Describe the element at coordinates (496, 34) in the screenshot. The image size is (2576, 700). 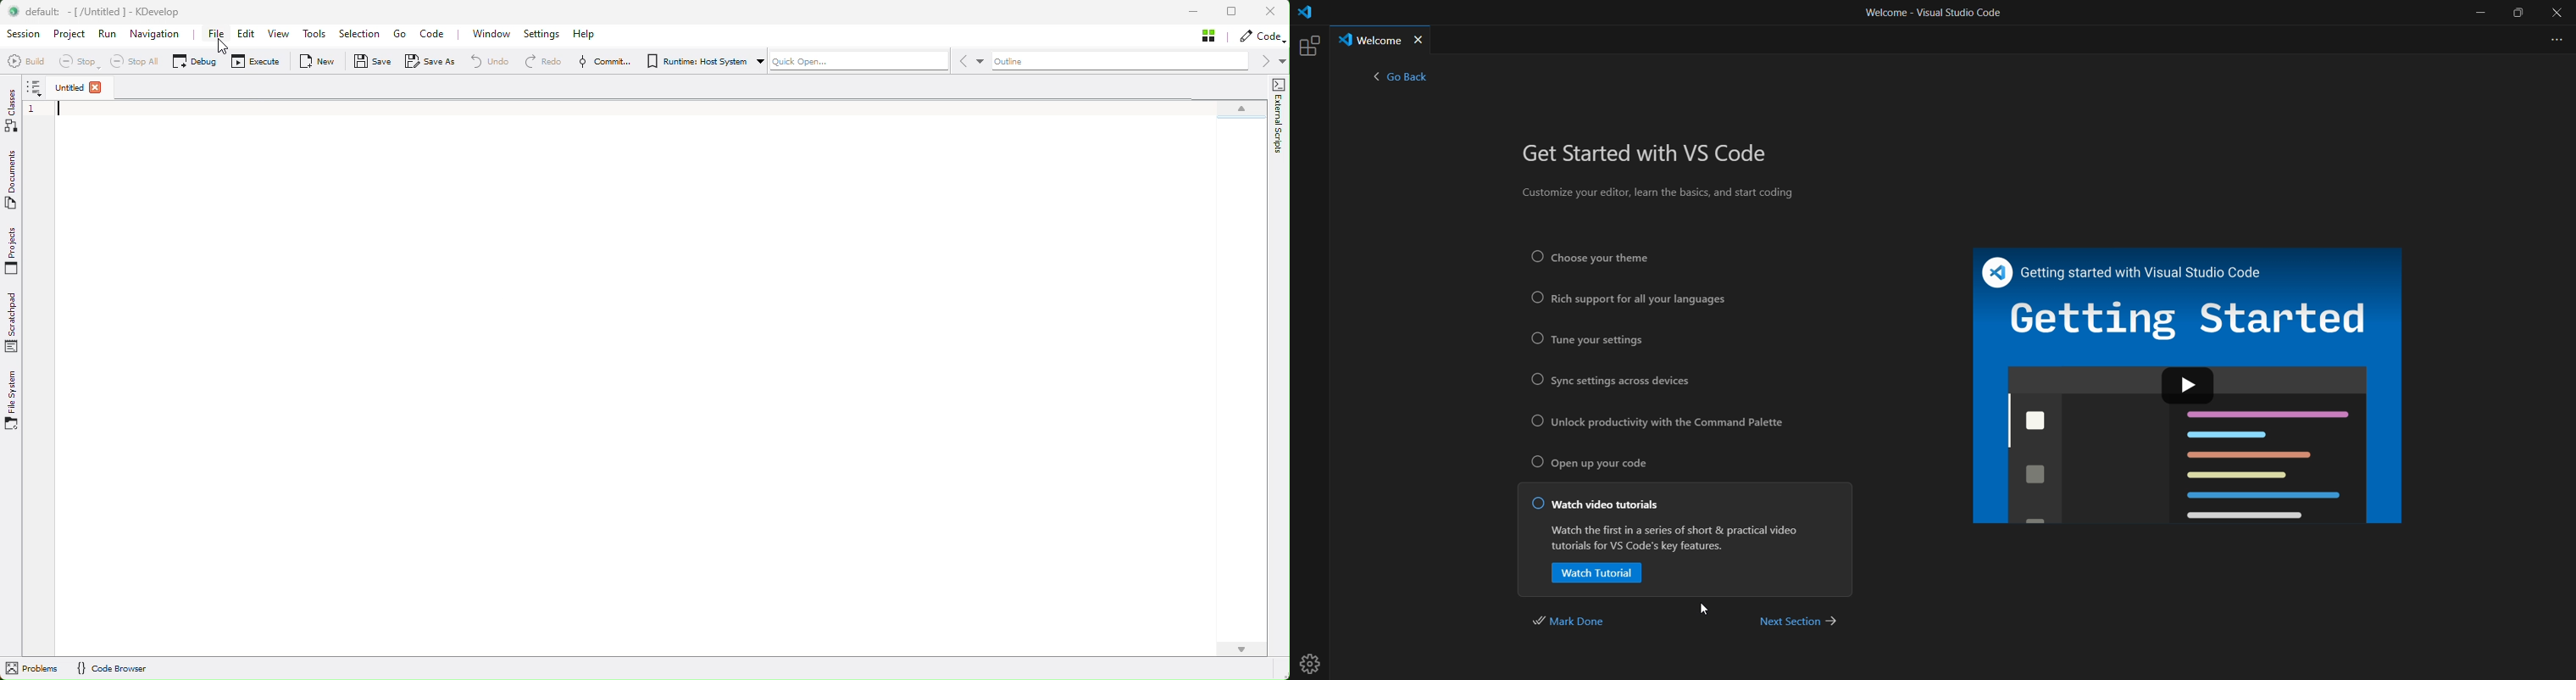
I see `Window` at that location.